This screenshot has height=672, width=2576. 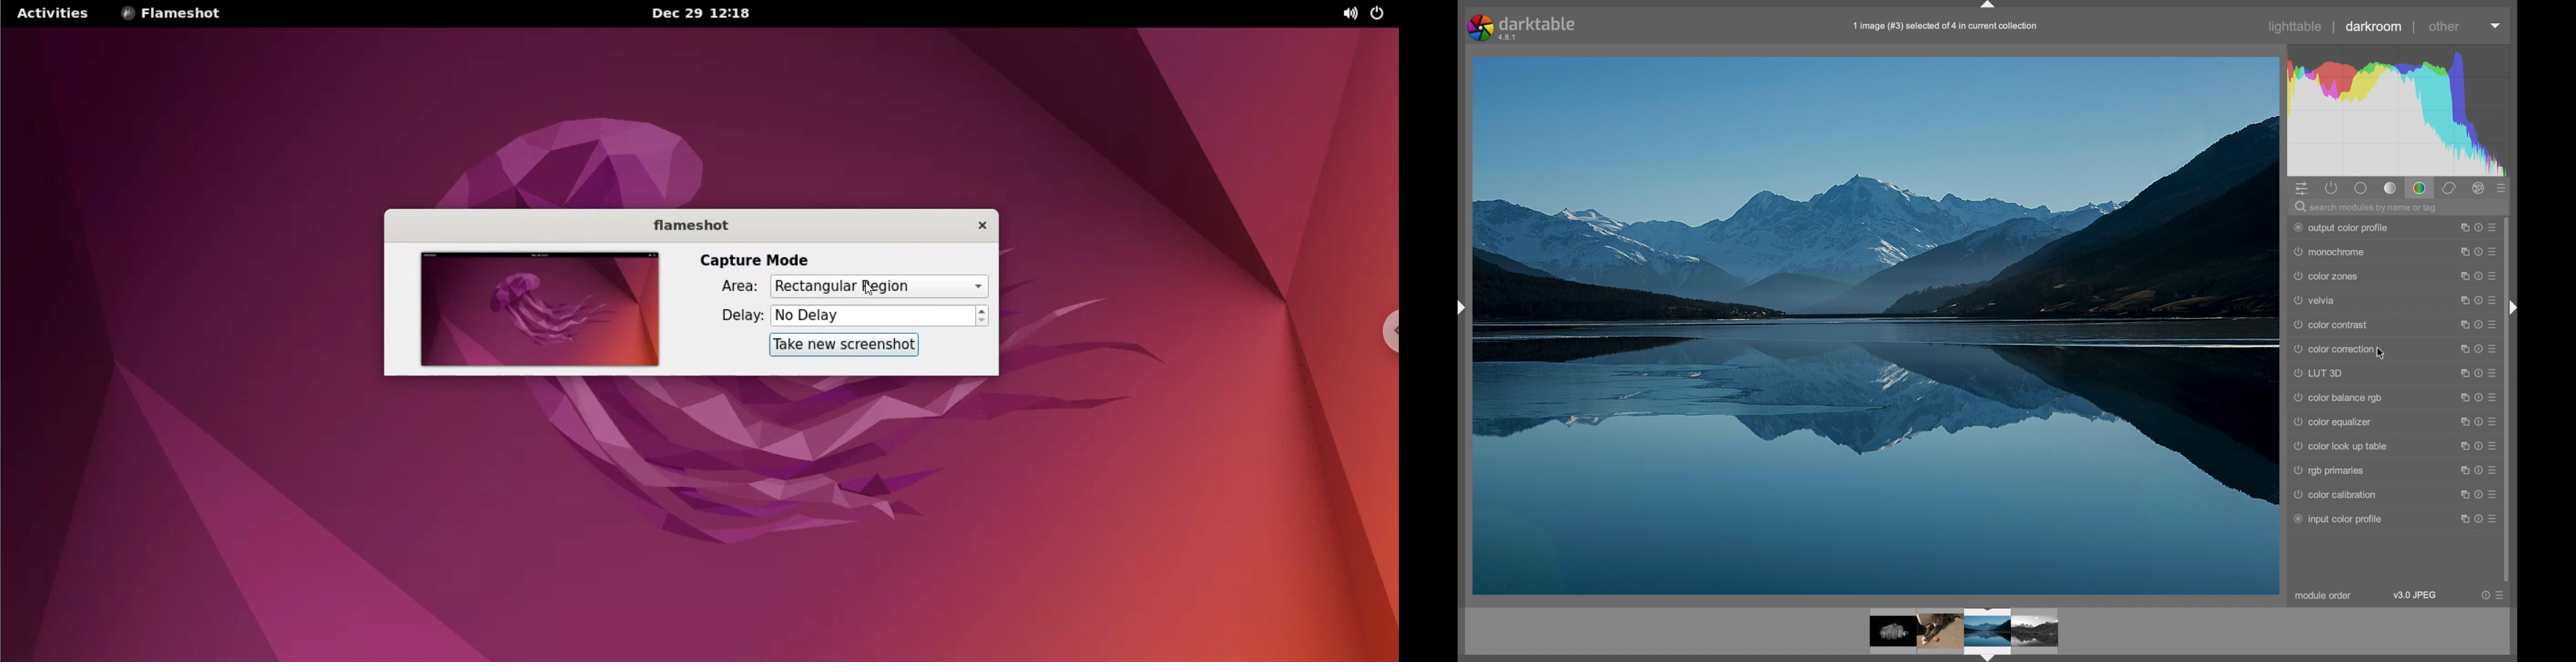 What do you see at coordinates (2328, 276) in the screenshot?
I see `color zones` at bounding box center [2328, 276].